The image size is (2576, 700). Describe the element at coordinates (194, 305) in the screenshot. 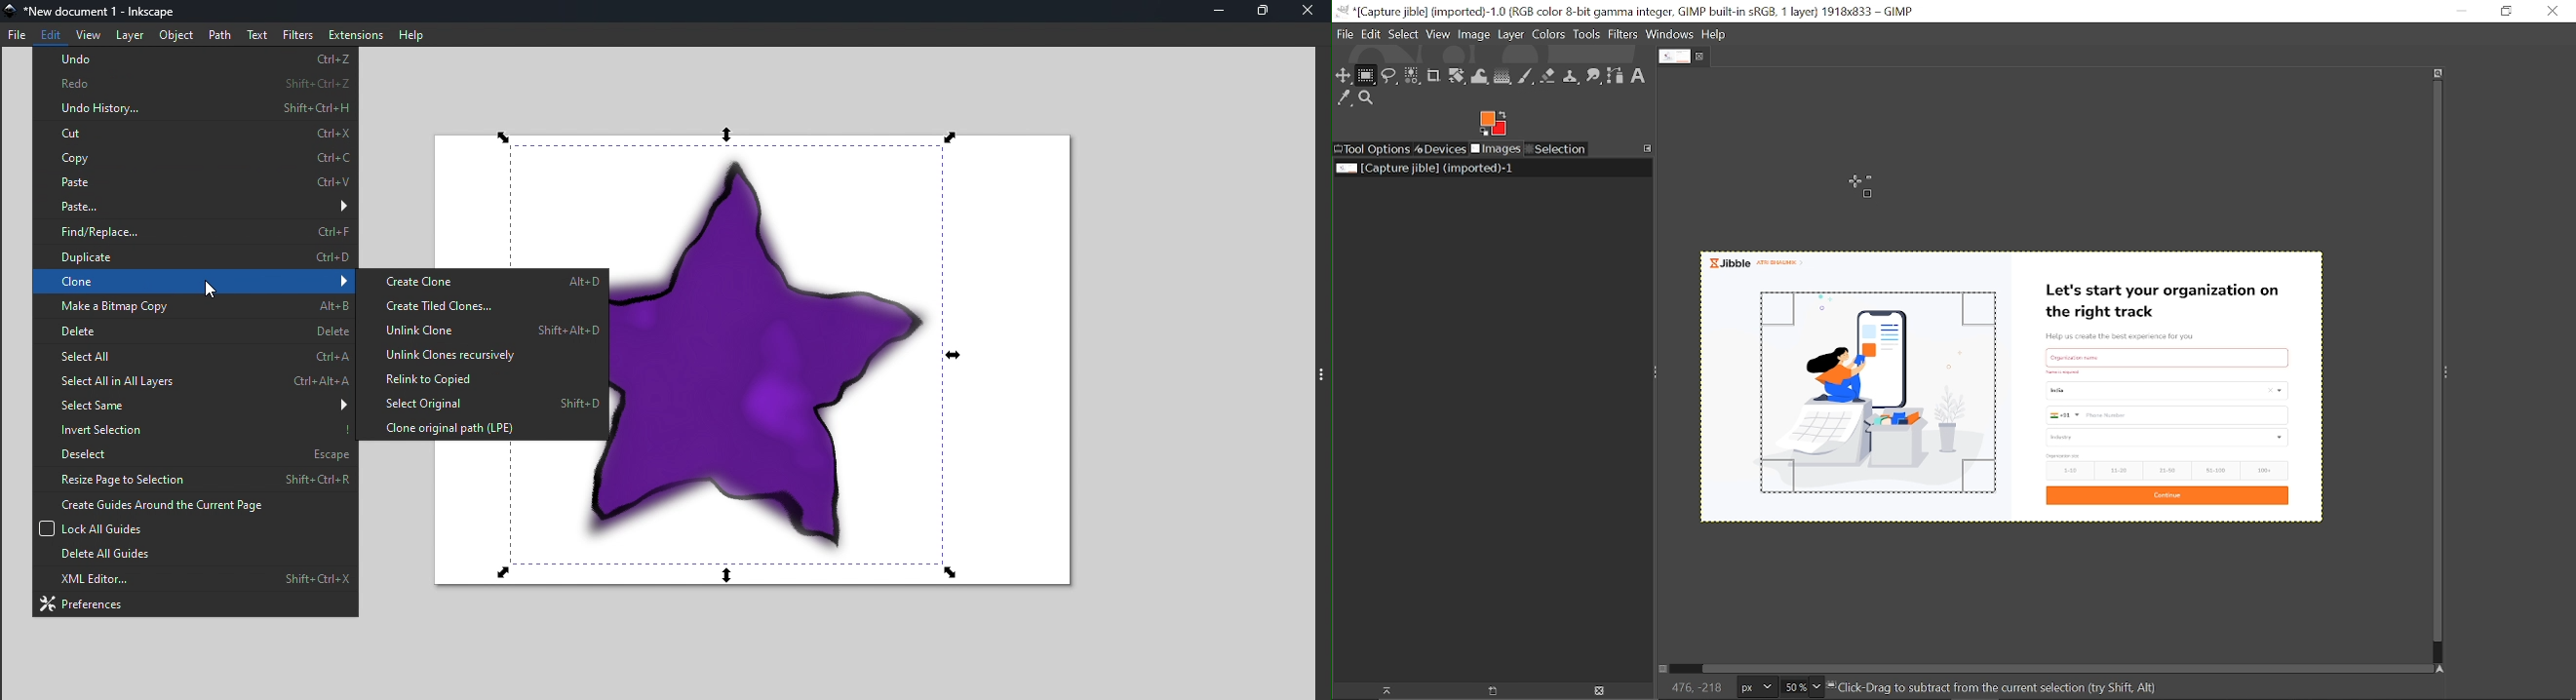

I see `make a bitmap copy` at that location.